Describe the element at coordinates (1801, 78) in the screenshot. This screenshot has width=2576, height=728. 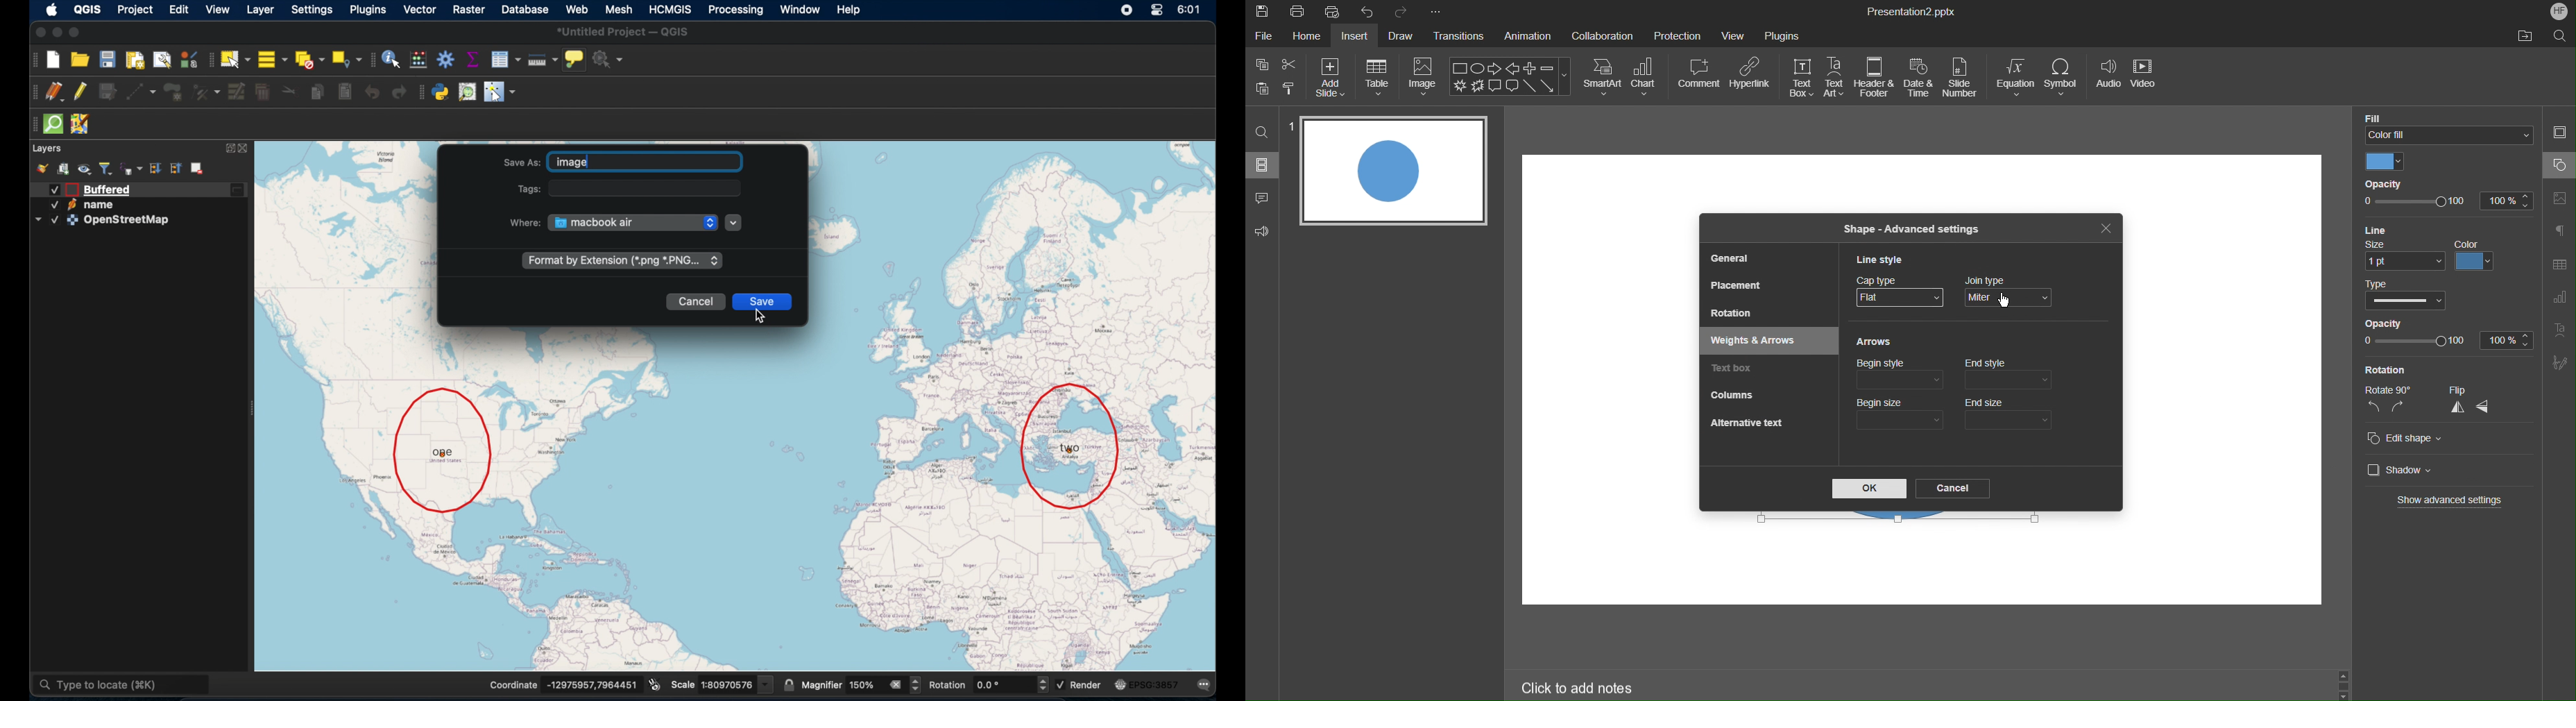
I see `Text Box` at that location.